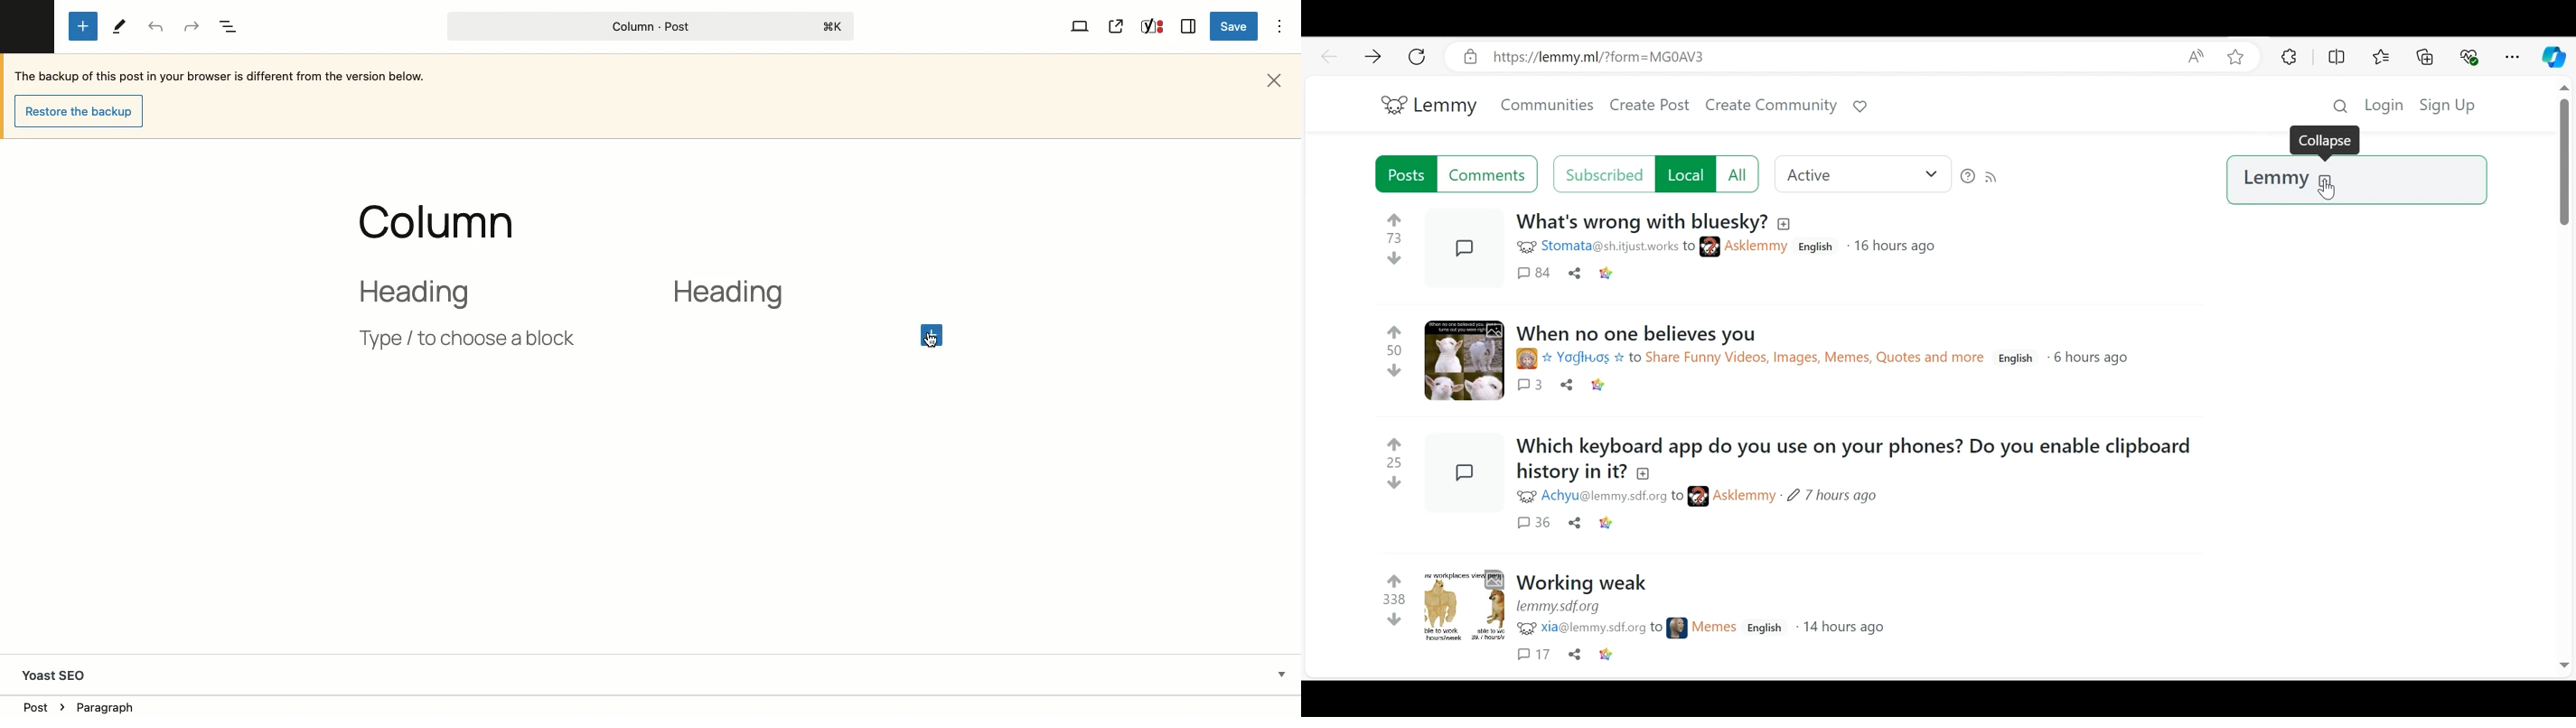 This screenshot has width=2576, height=728. What do you see at coordinates (2019, 358) in the screenshot?
I see `language` at bounding box center [2019, 358].